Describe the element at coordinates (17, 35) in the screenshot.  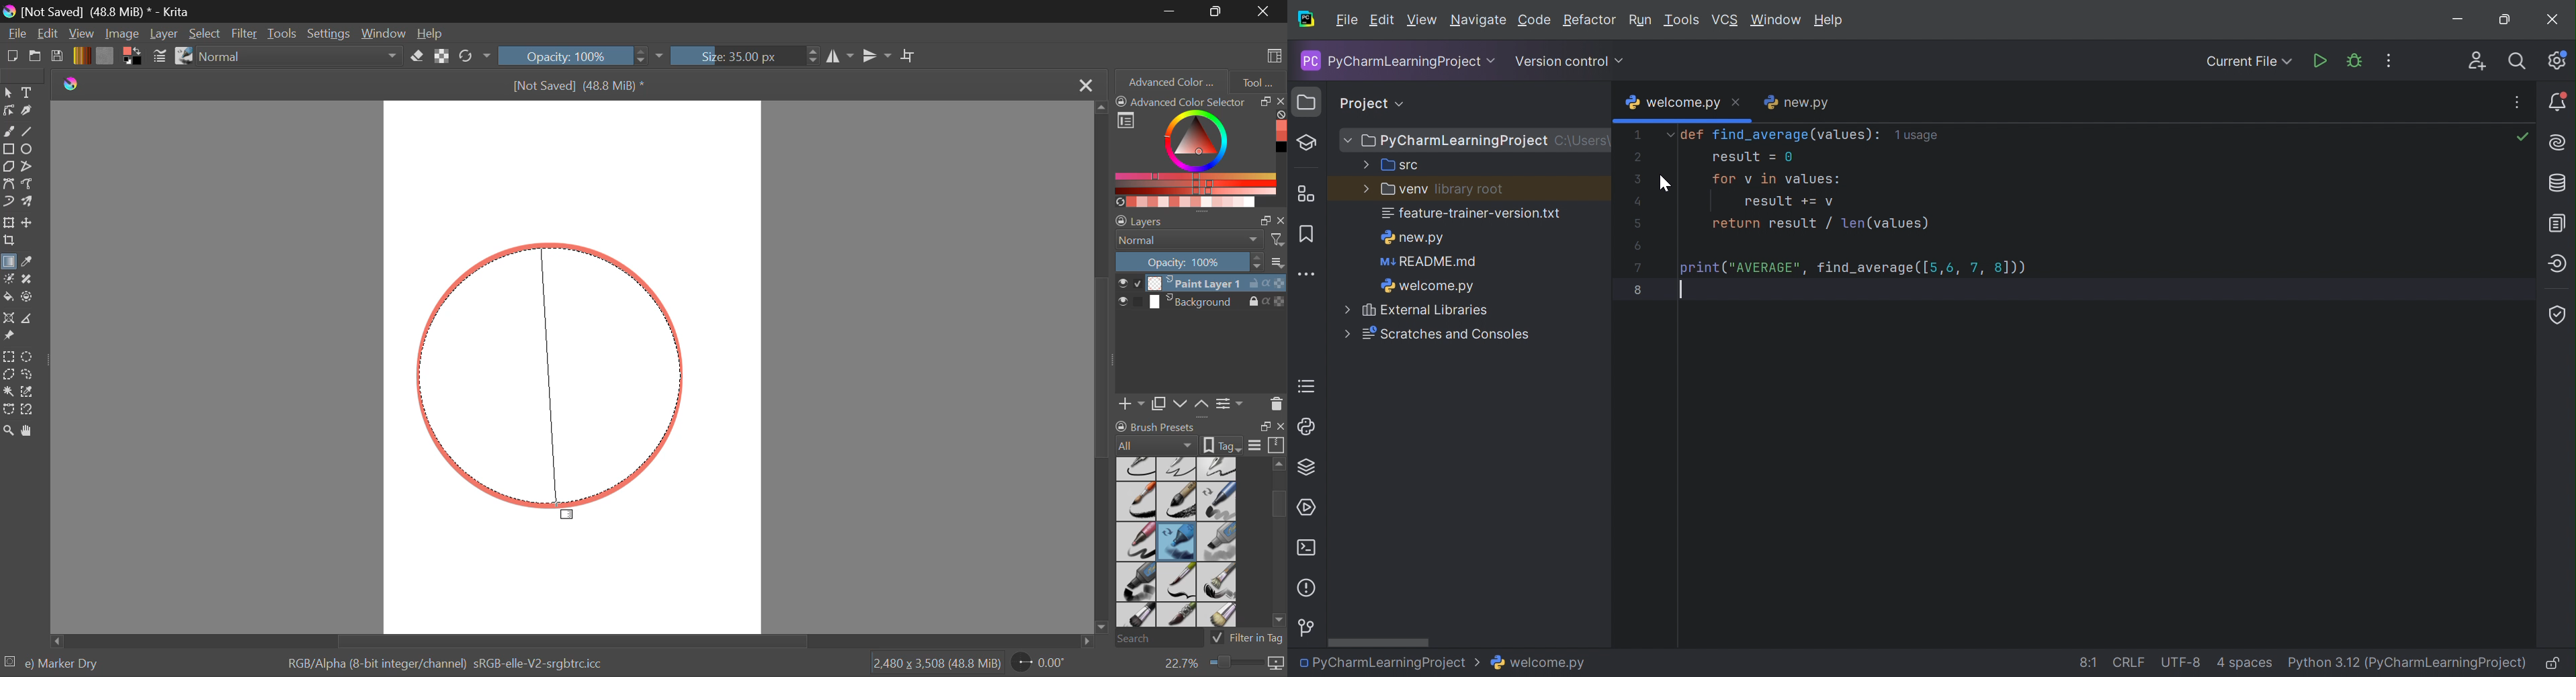
I see `File` at that location.